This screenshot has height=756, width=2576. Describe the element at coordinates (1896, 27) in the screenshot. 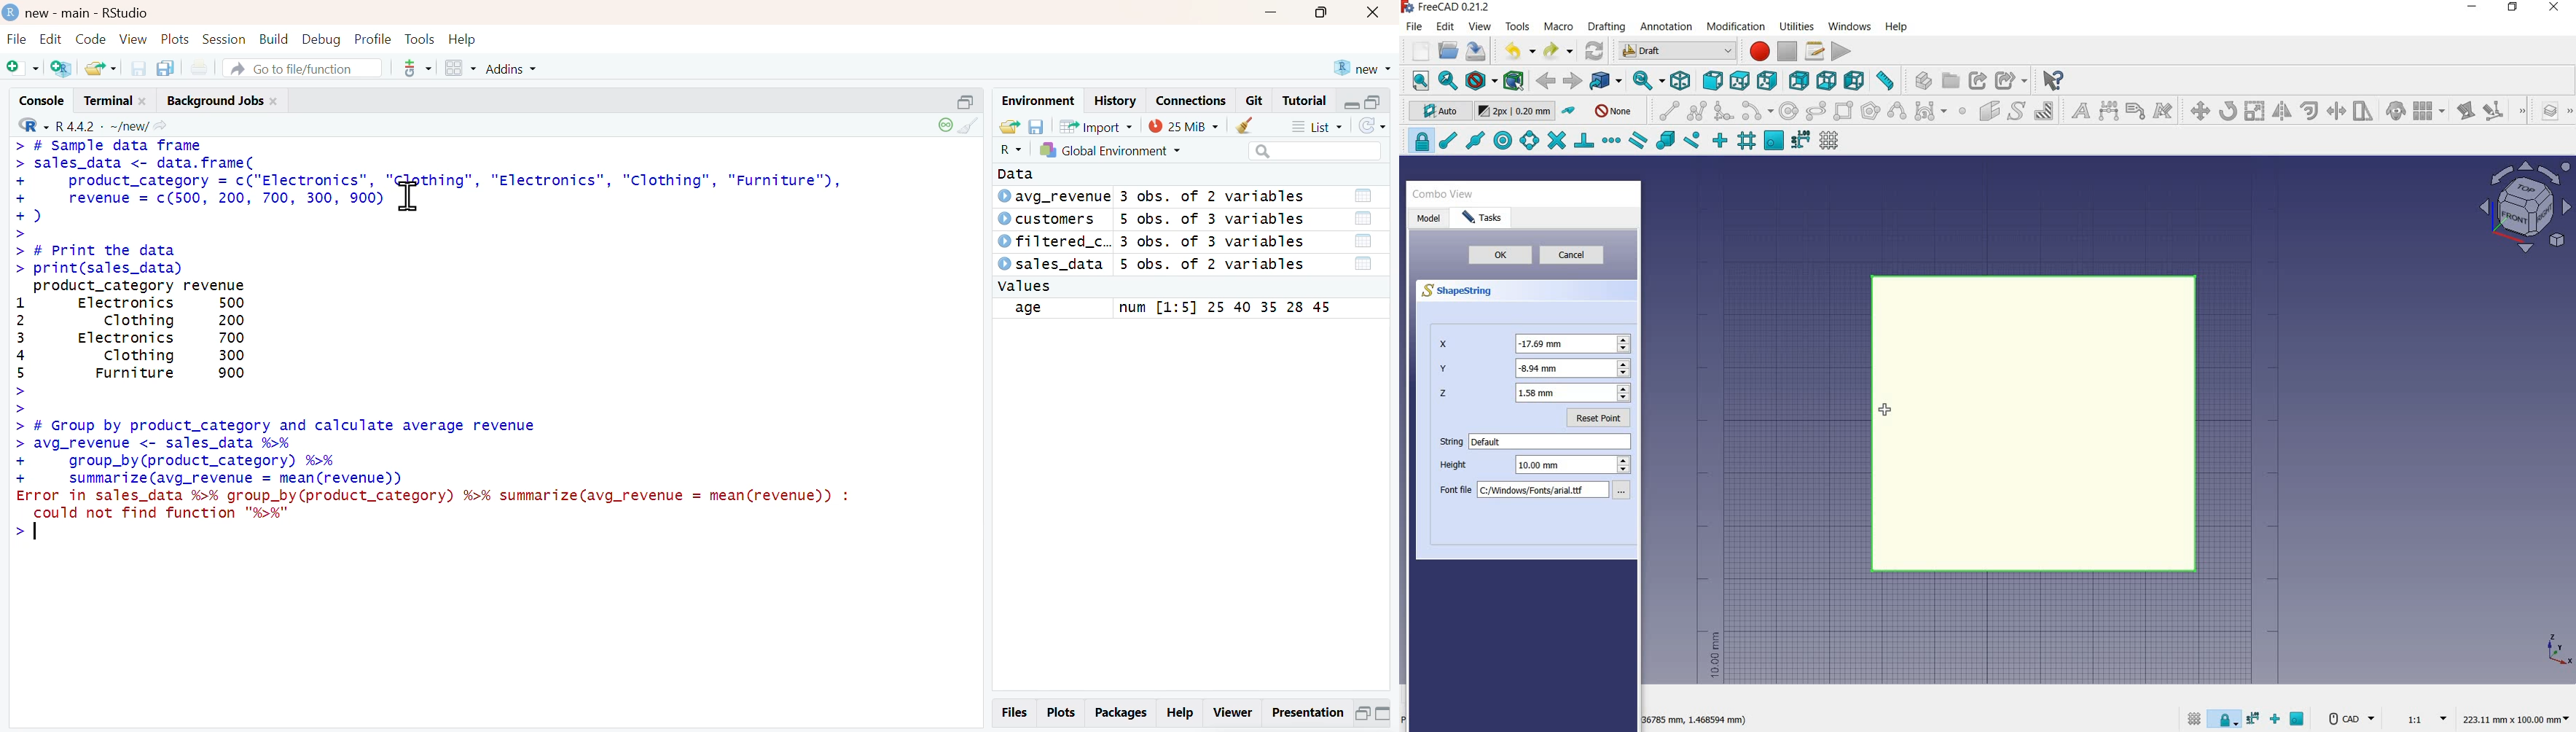

I see `help` at that location.